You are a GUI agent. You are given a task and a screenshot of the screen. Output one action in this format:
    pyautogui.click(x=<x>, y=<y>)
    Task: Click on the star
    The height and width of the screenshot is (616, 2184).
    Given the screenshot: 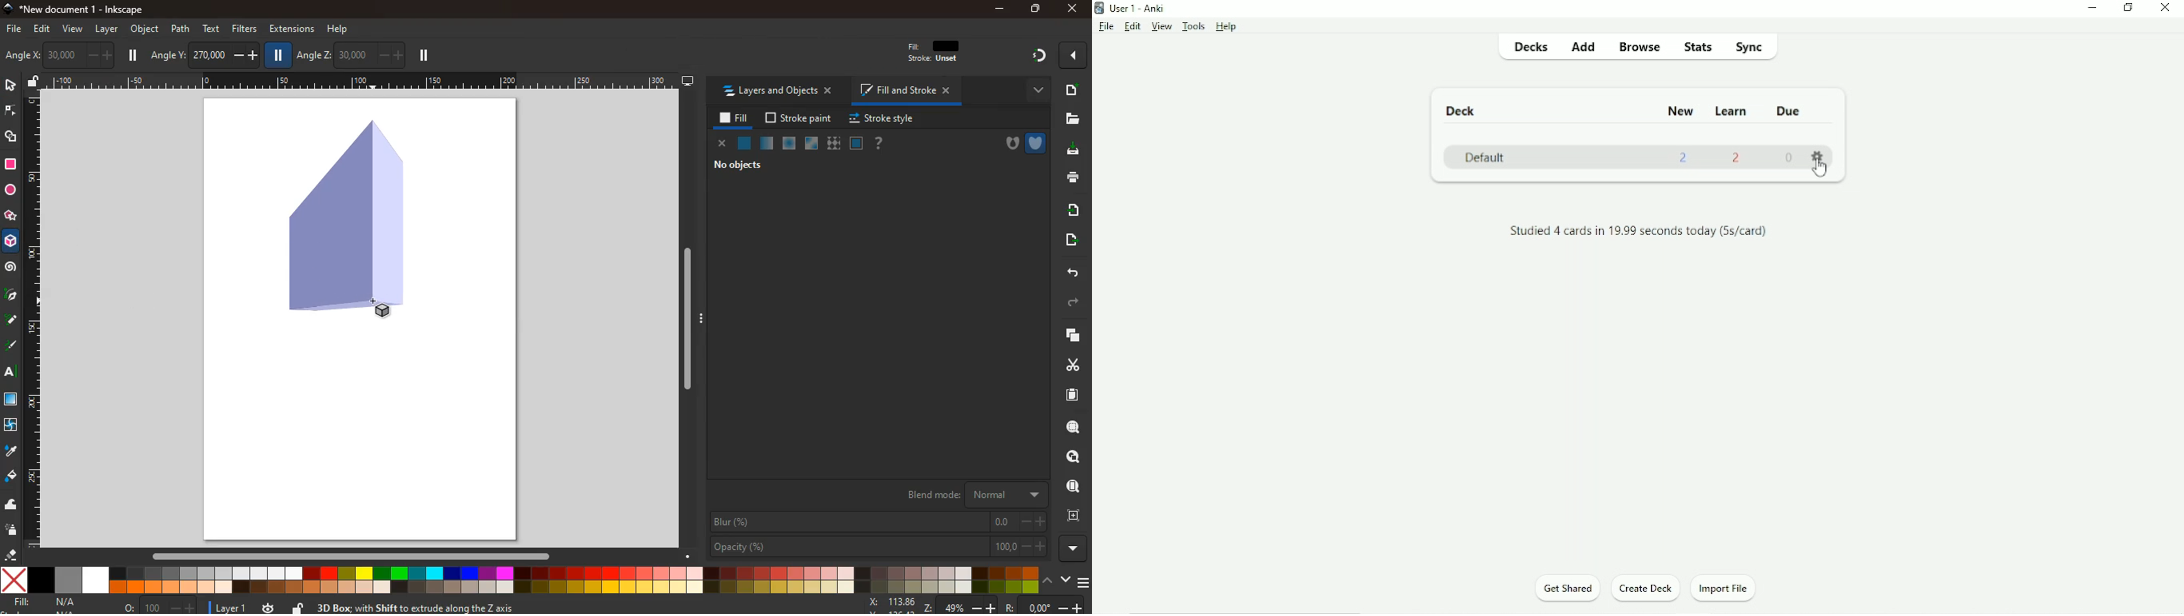 What is the action you would take?
    pyautogui.click(x=11, y=217)
    